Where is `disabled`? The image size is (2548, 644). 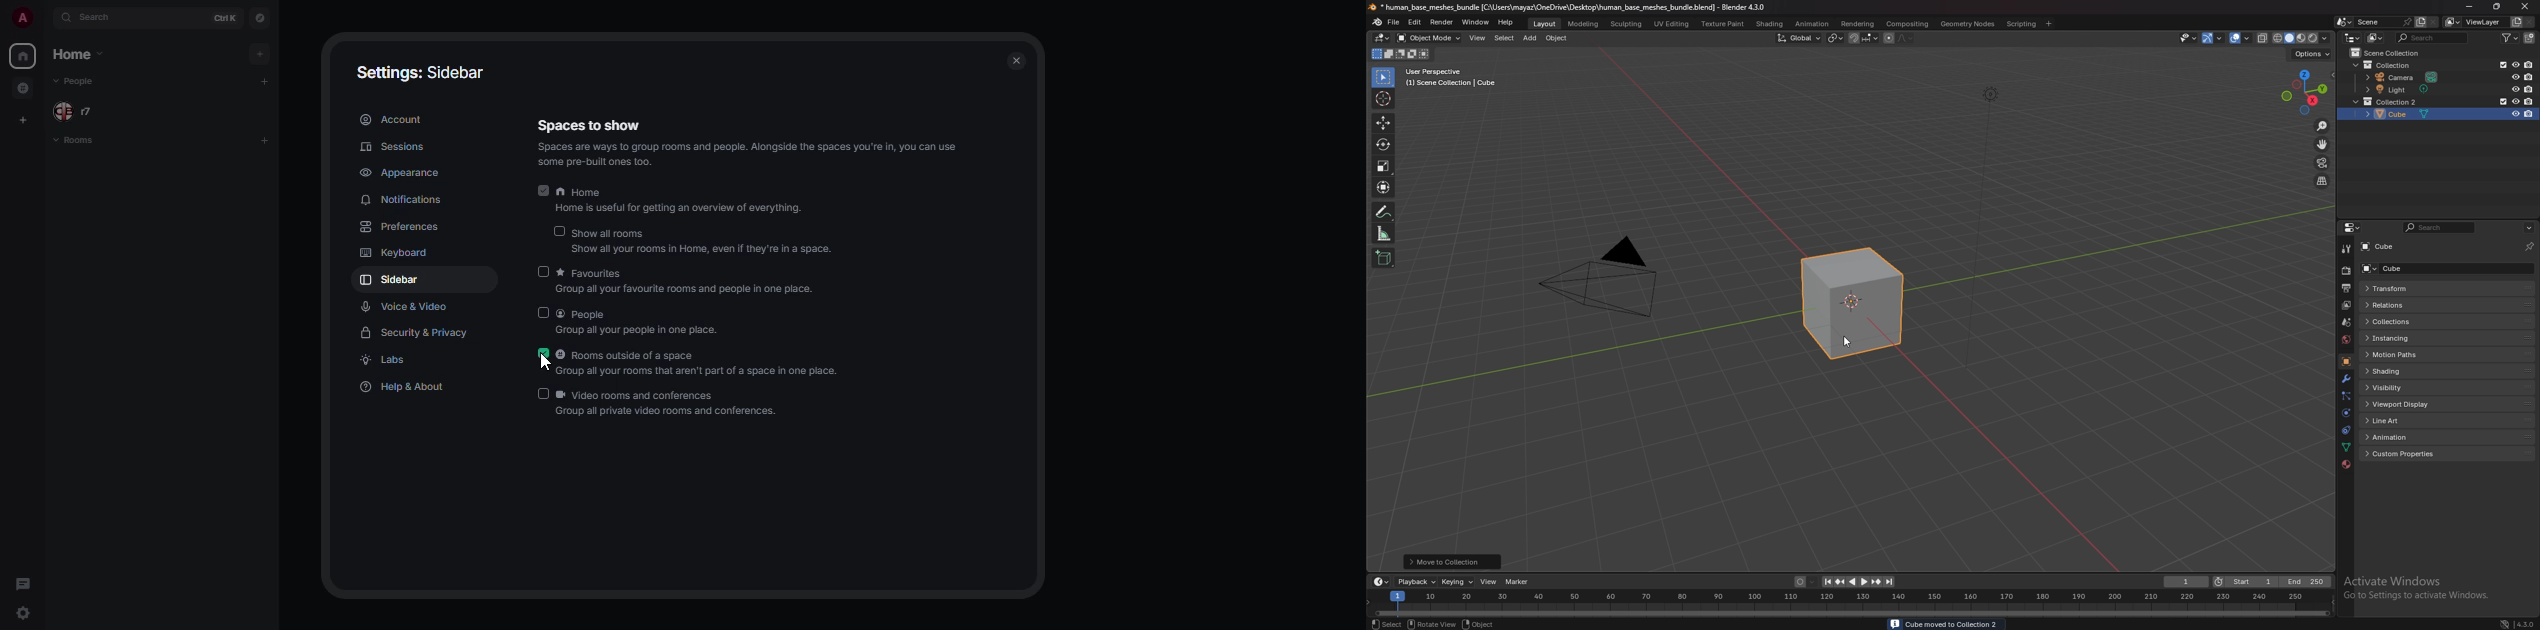
disabled is located at coordinates (543, 393).